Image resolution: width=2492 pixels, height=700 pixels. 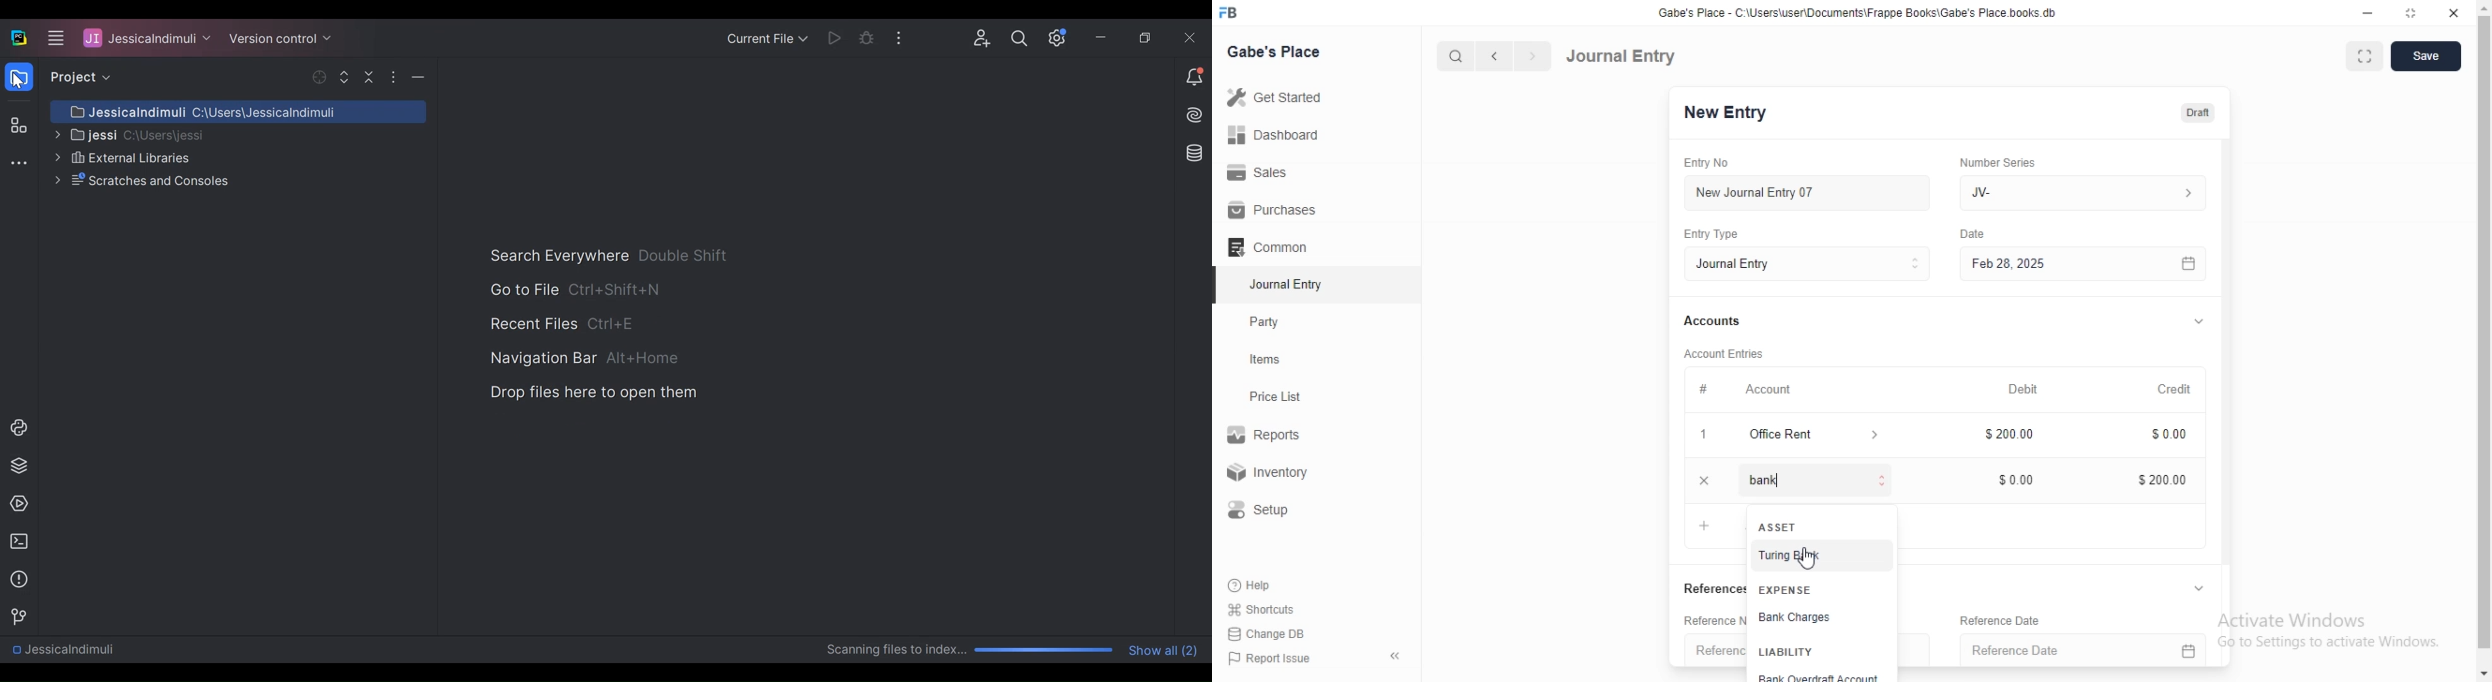 What do you see at coordinates (2374, 11) in the screenshot?
I see `minimize` at bounding box center [2374, 11].